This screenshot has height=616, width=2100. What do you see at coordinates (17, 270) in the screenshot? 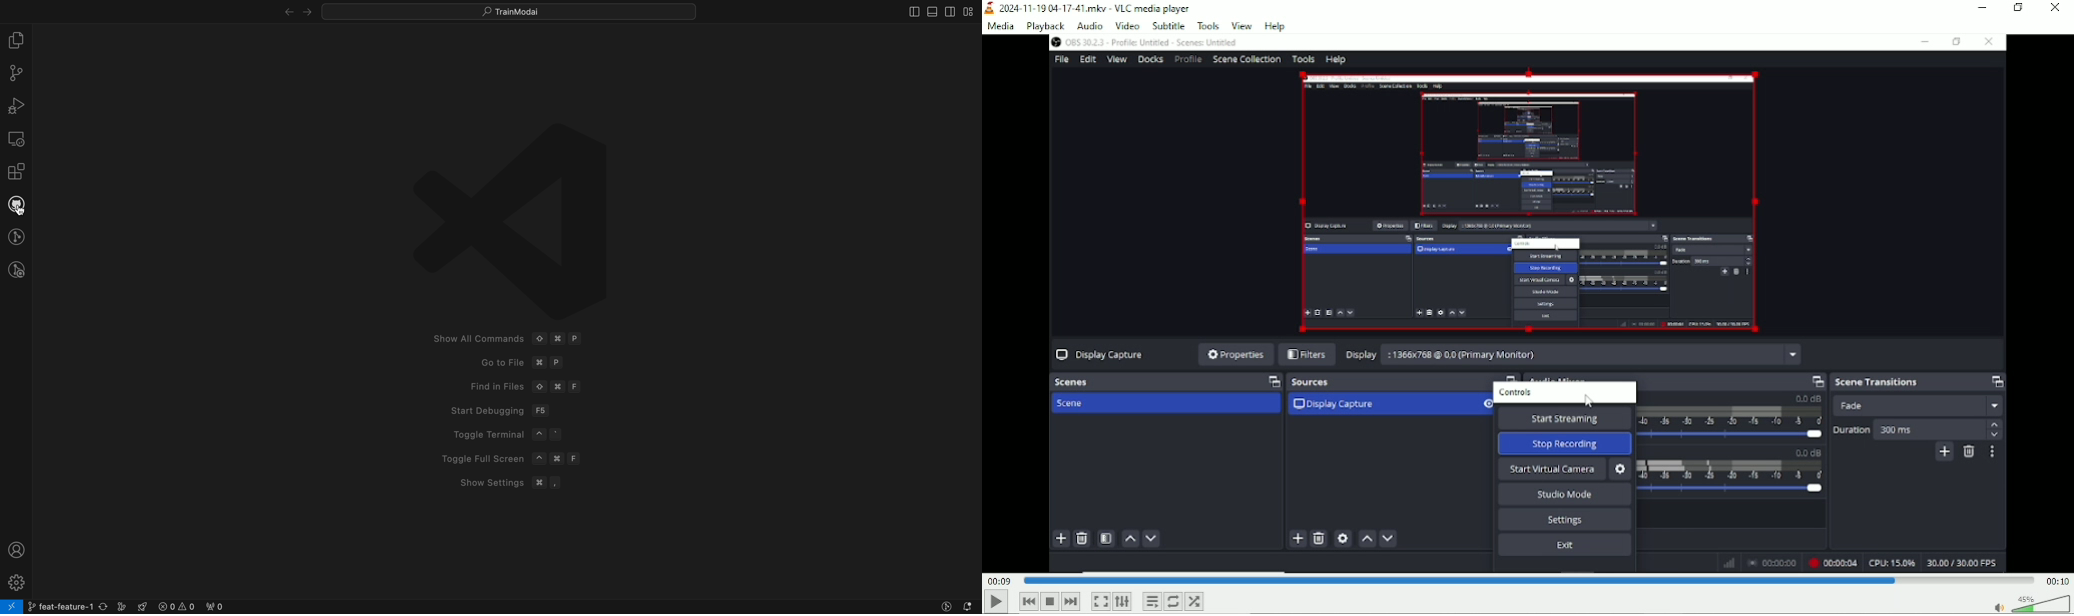
I see `git lens inspect ` at bounding box center [17, 270].